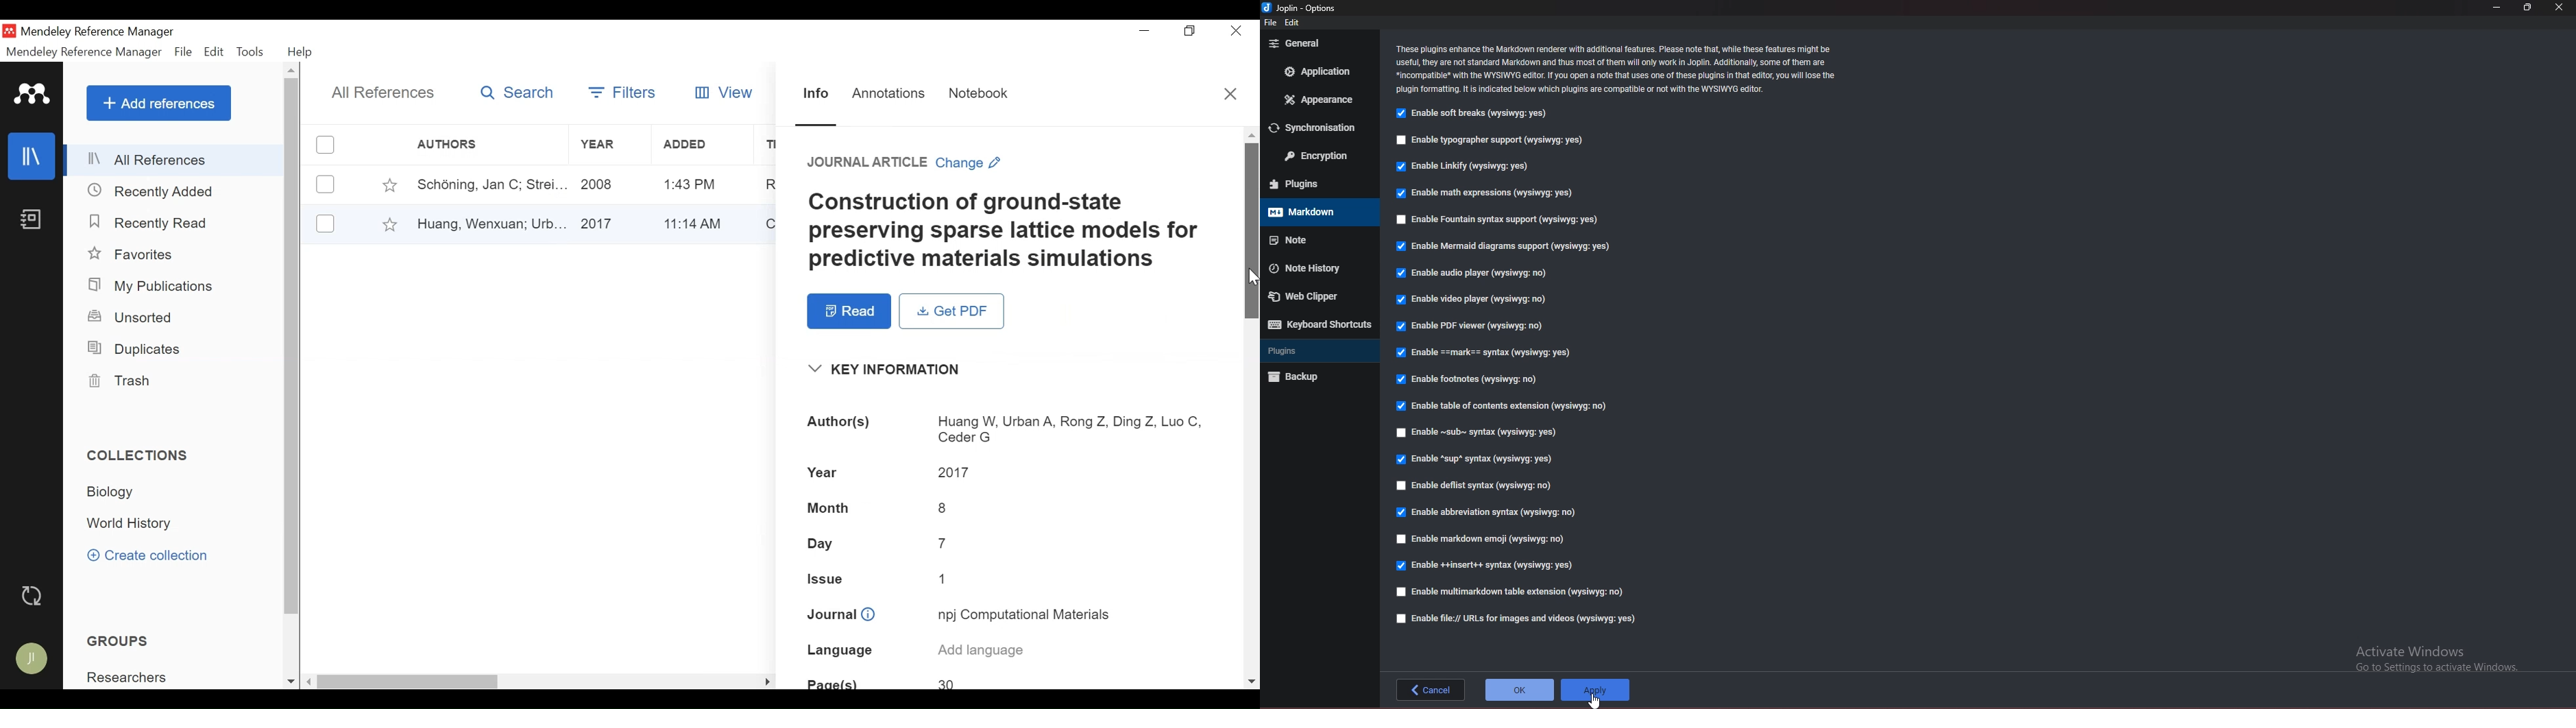 This screenshot has width=2576, height=728. What do you see at coordinates (1320, 43) in the screenshot?
I see `general` at bounding box center [1320, 43].